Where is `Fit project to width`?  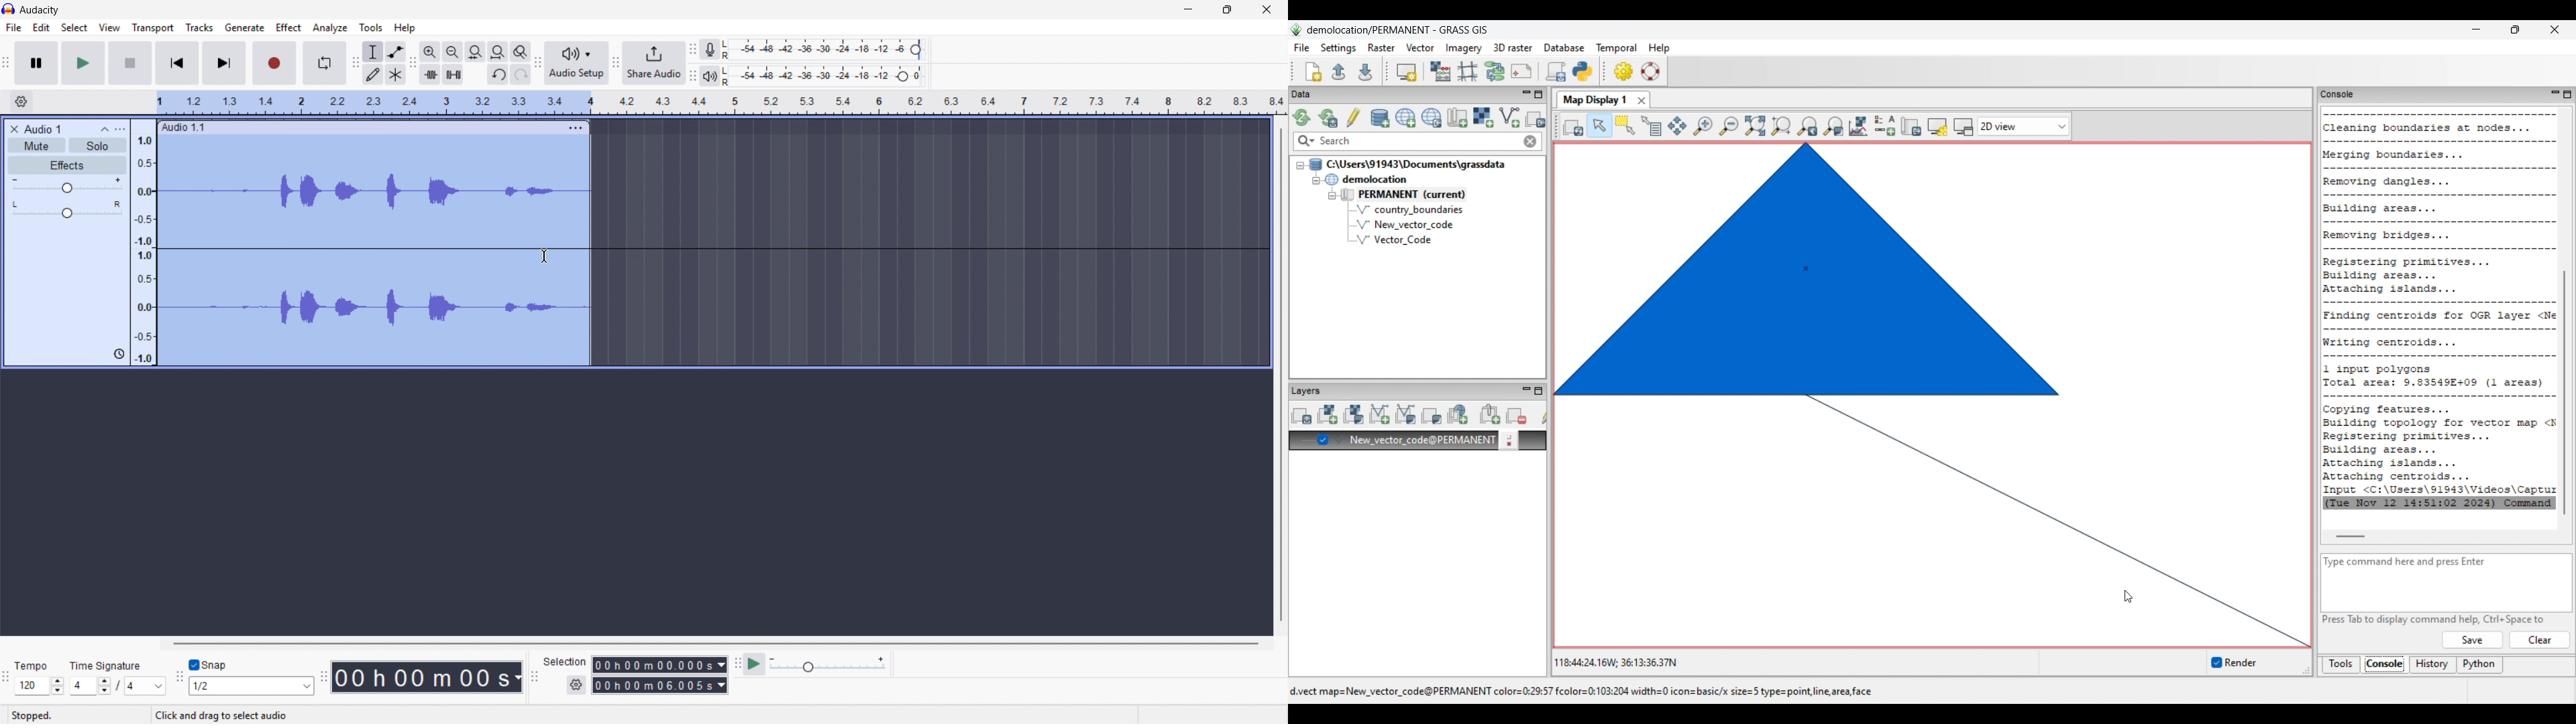 Fit project to width is located at coordinates (498, 51).